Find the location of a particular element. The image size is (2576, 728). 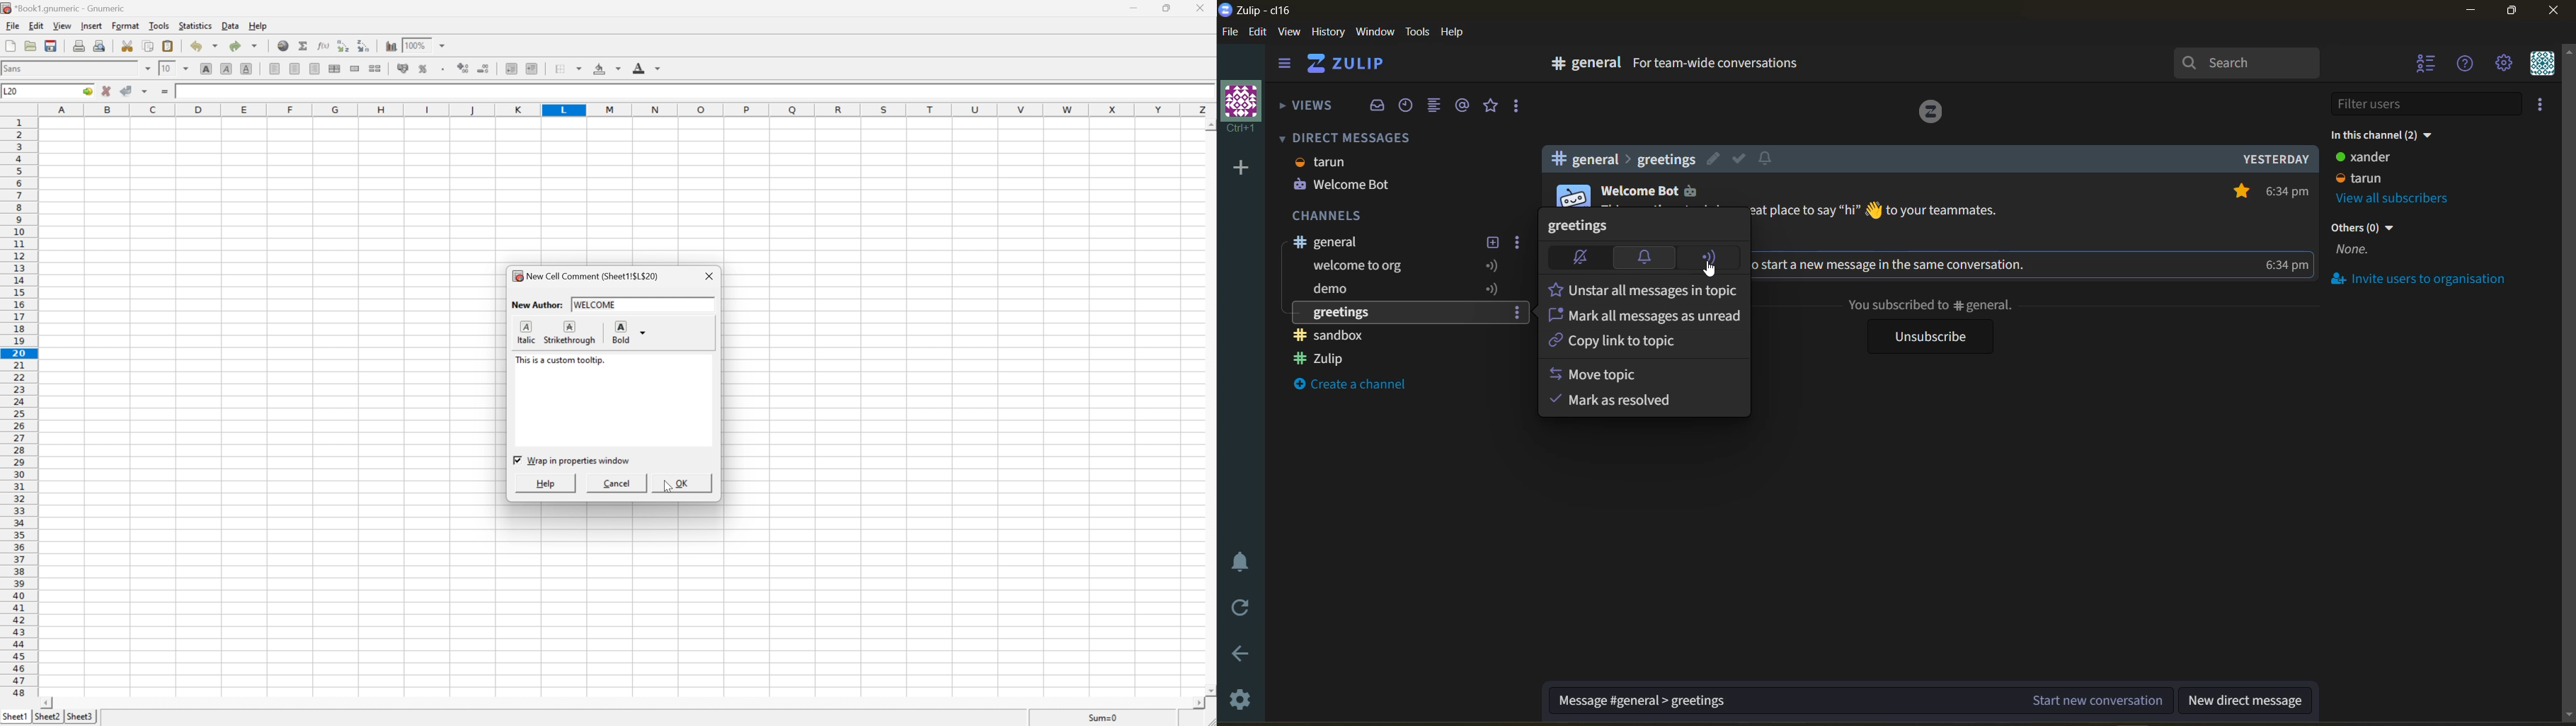

start new conversation is located at coordinates (1862, 698).